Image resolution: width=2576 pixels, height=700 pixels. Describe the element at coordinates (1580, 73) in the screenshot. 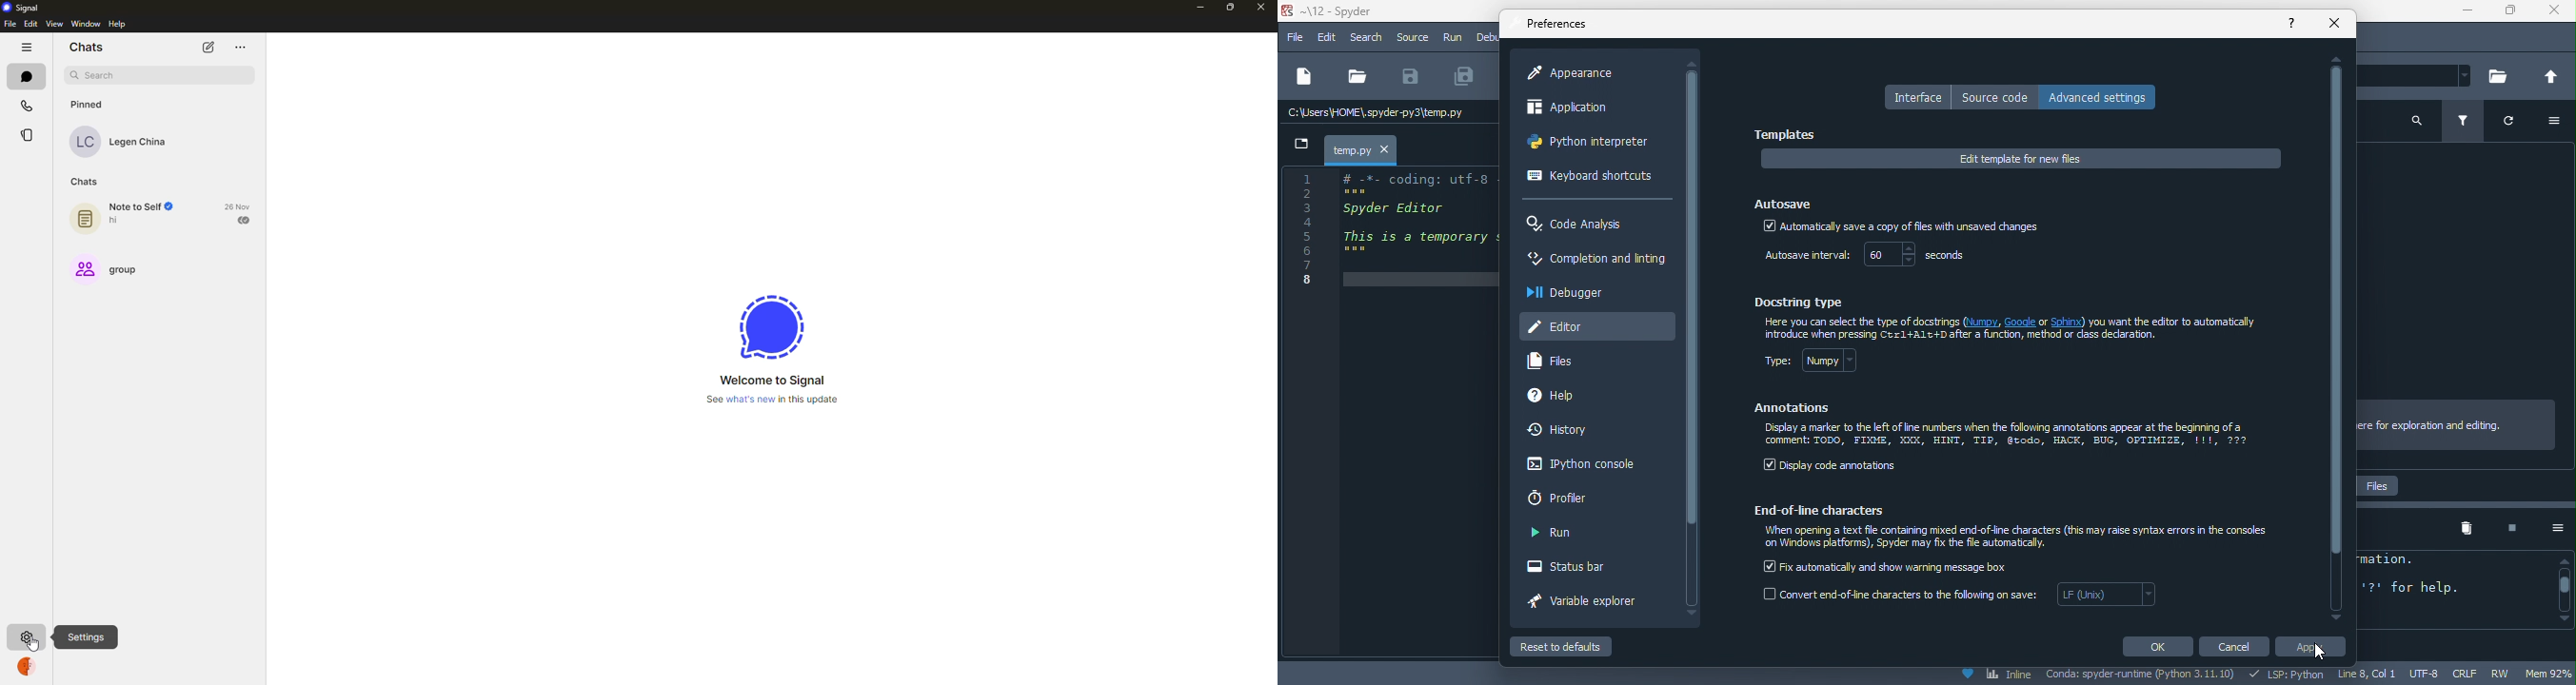

I see `appearance` at that location.